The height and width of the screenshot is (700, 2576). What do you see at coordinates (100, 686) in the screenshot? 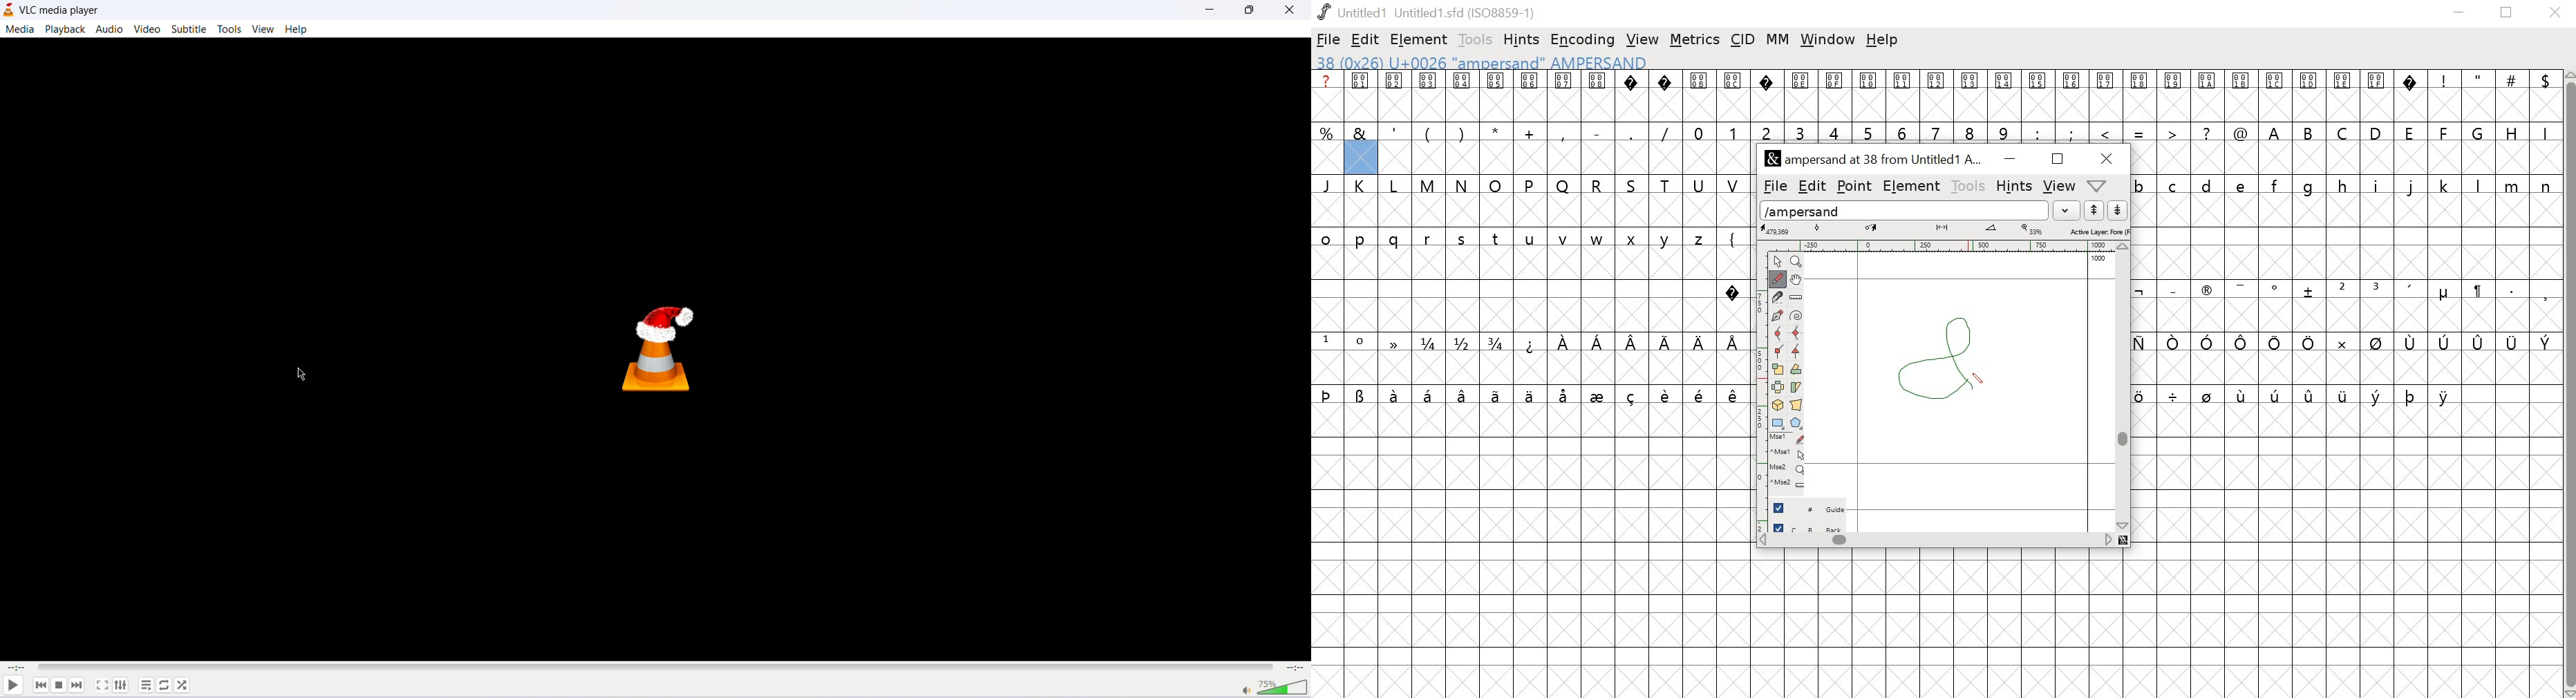
I see `fullscreen` at bounding box center [100, 686].